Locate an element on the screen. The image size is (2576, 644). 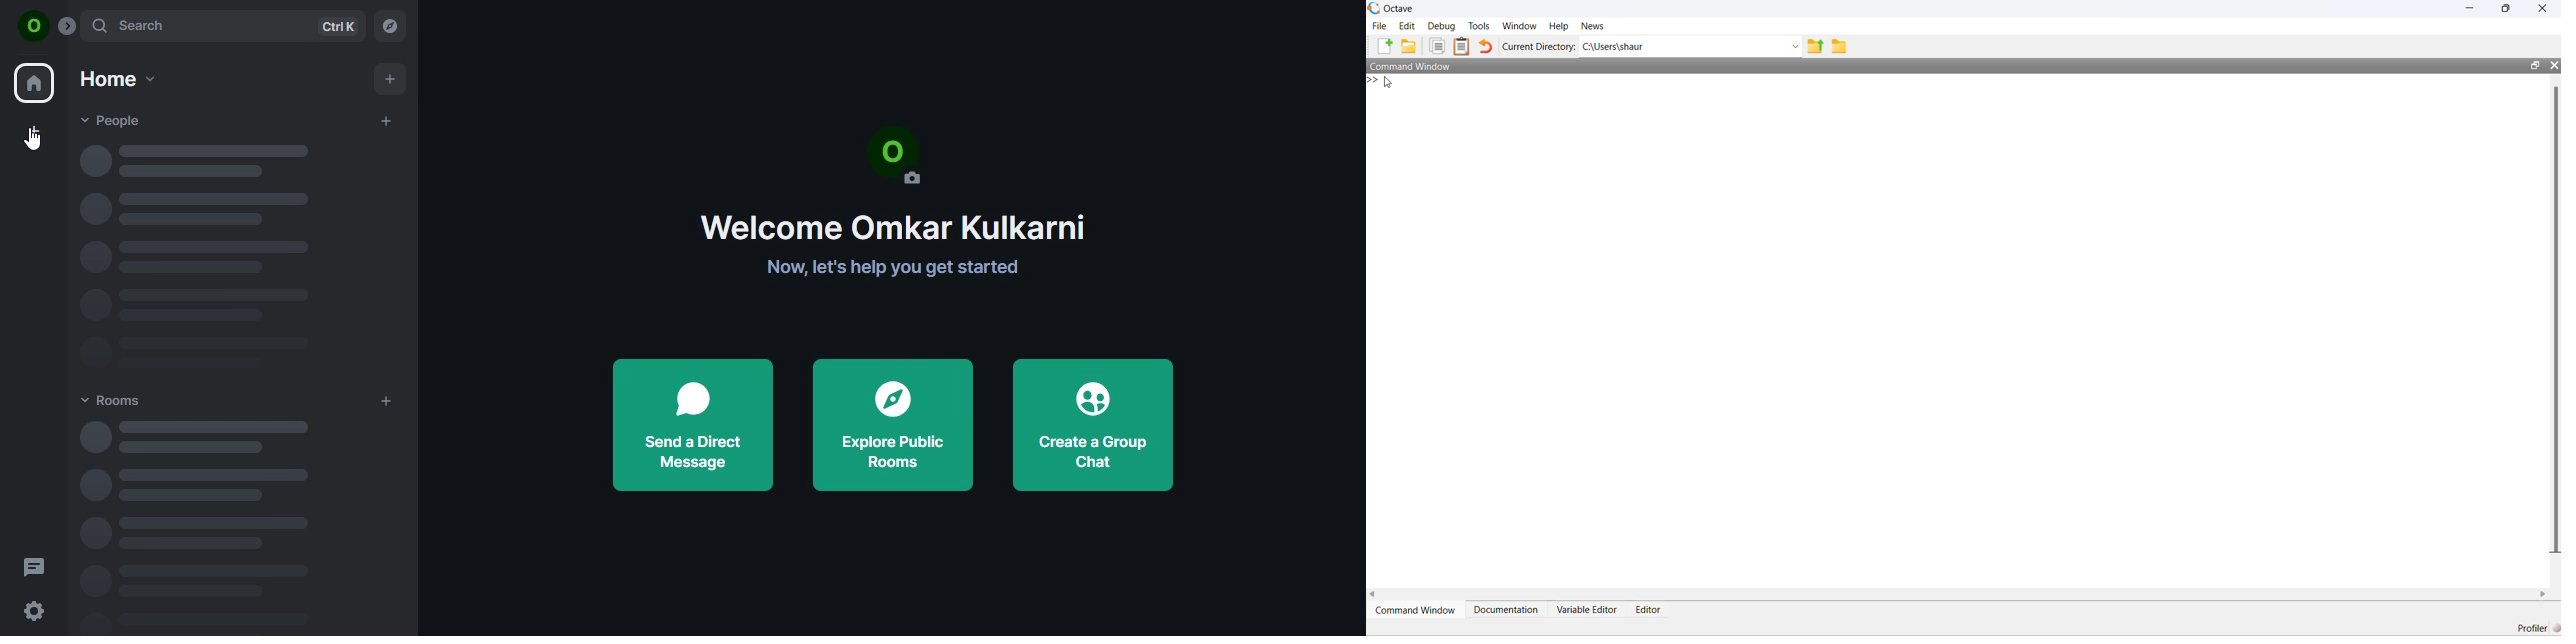
cursor is located at coordinates (31, 147).